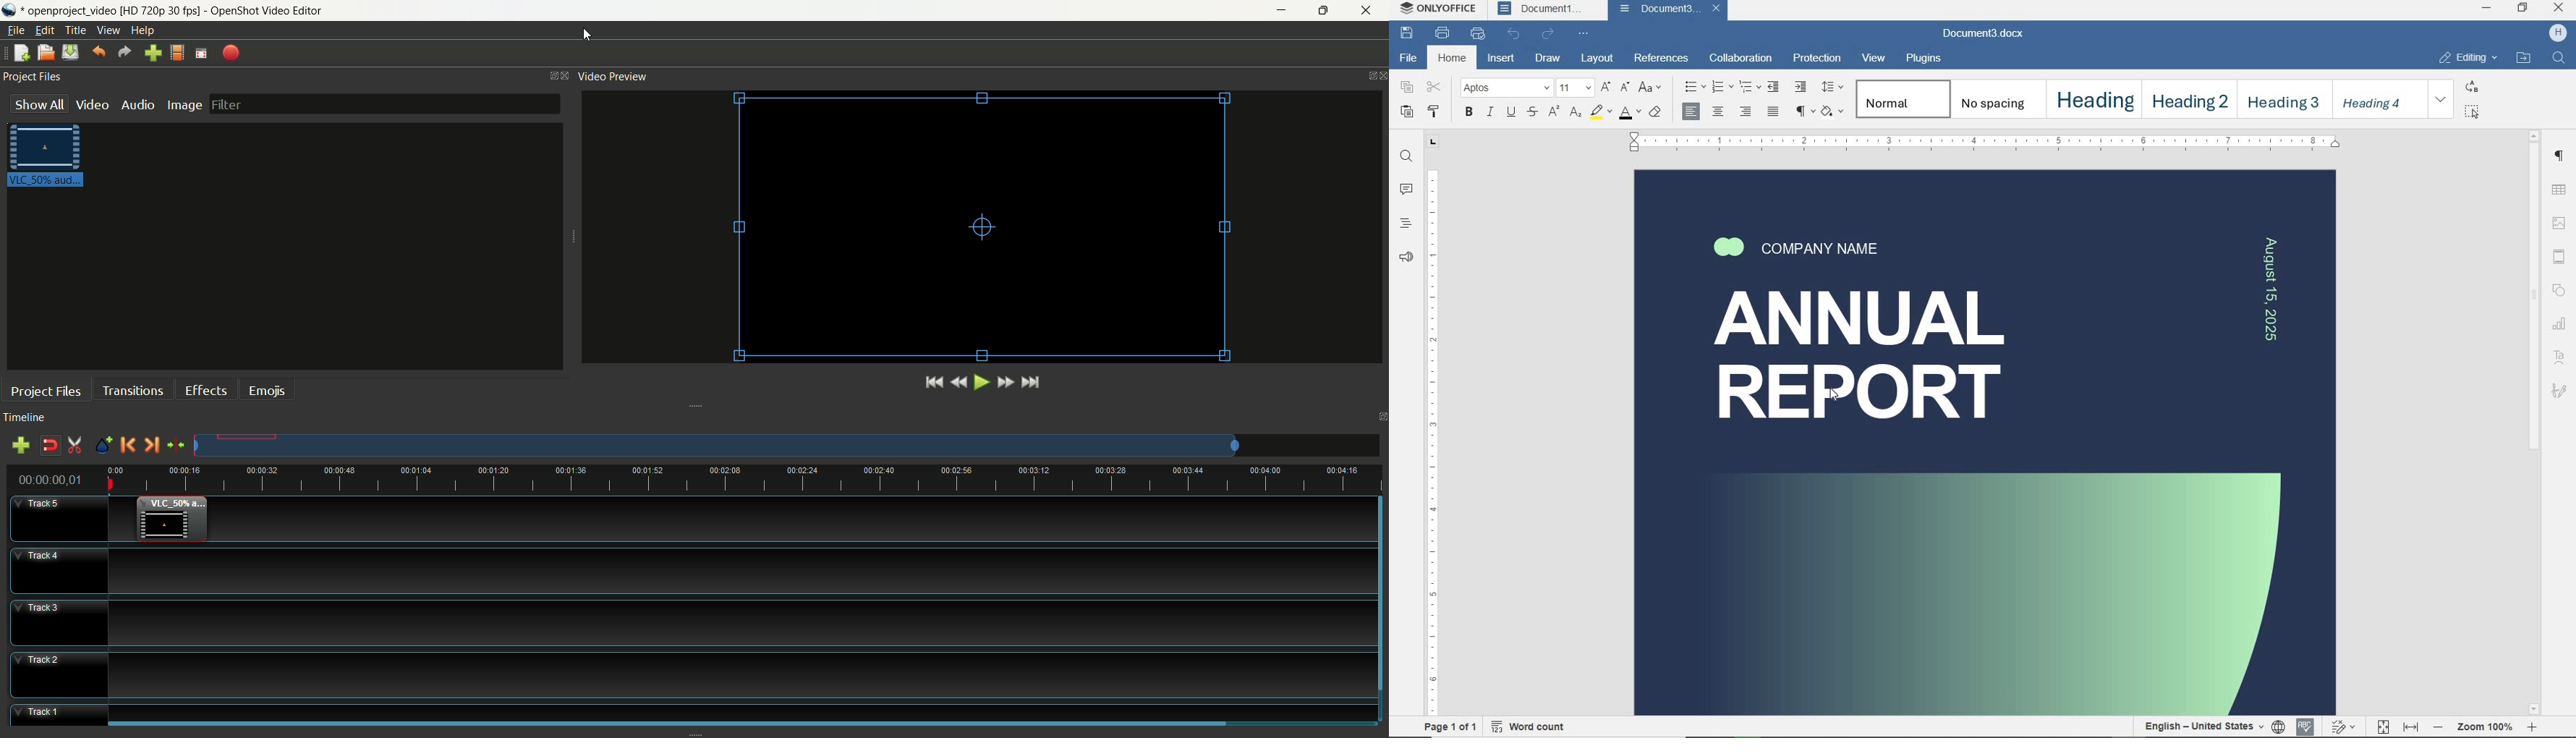  I want to click on next marker, so click(151, 445).